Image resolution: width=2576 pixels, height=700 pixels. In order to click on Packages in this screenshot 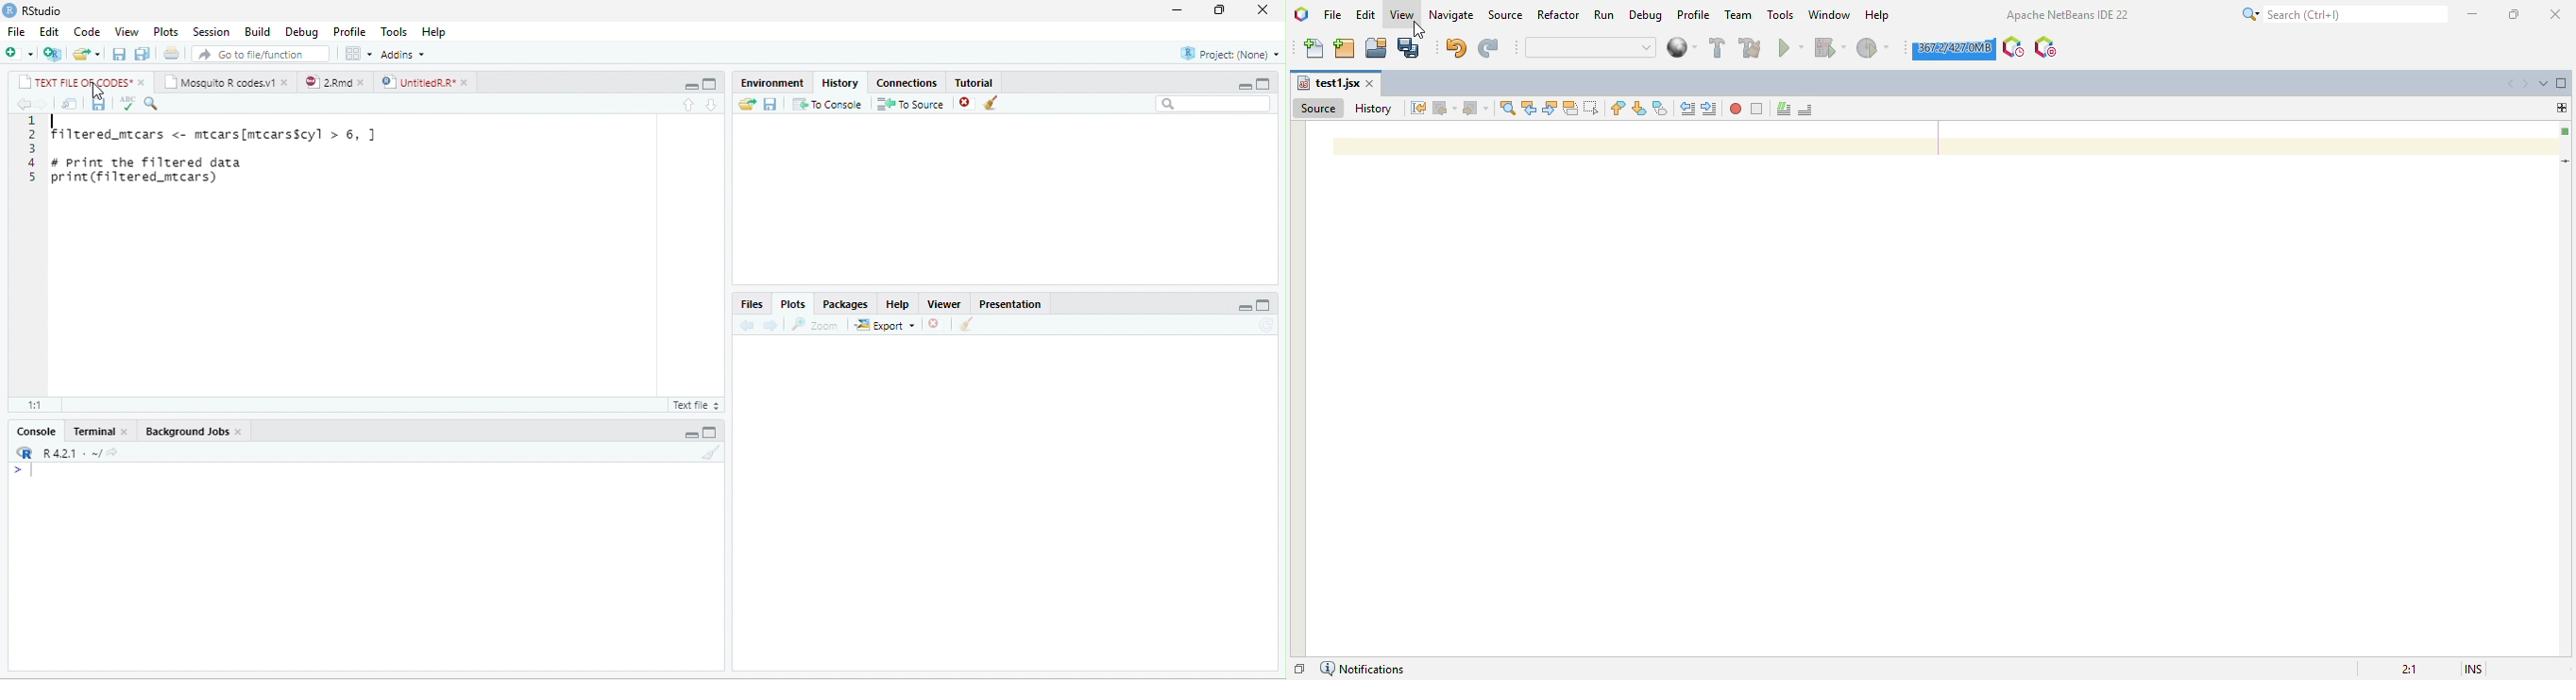, I will do `click(846, 304)`.